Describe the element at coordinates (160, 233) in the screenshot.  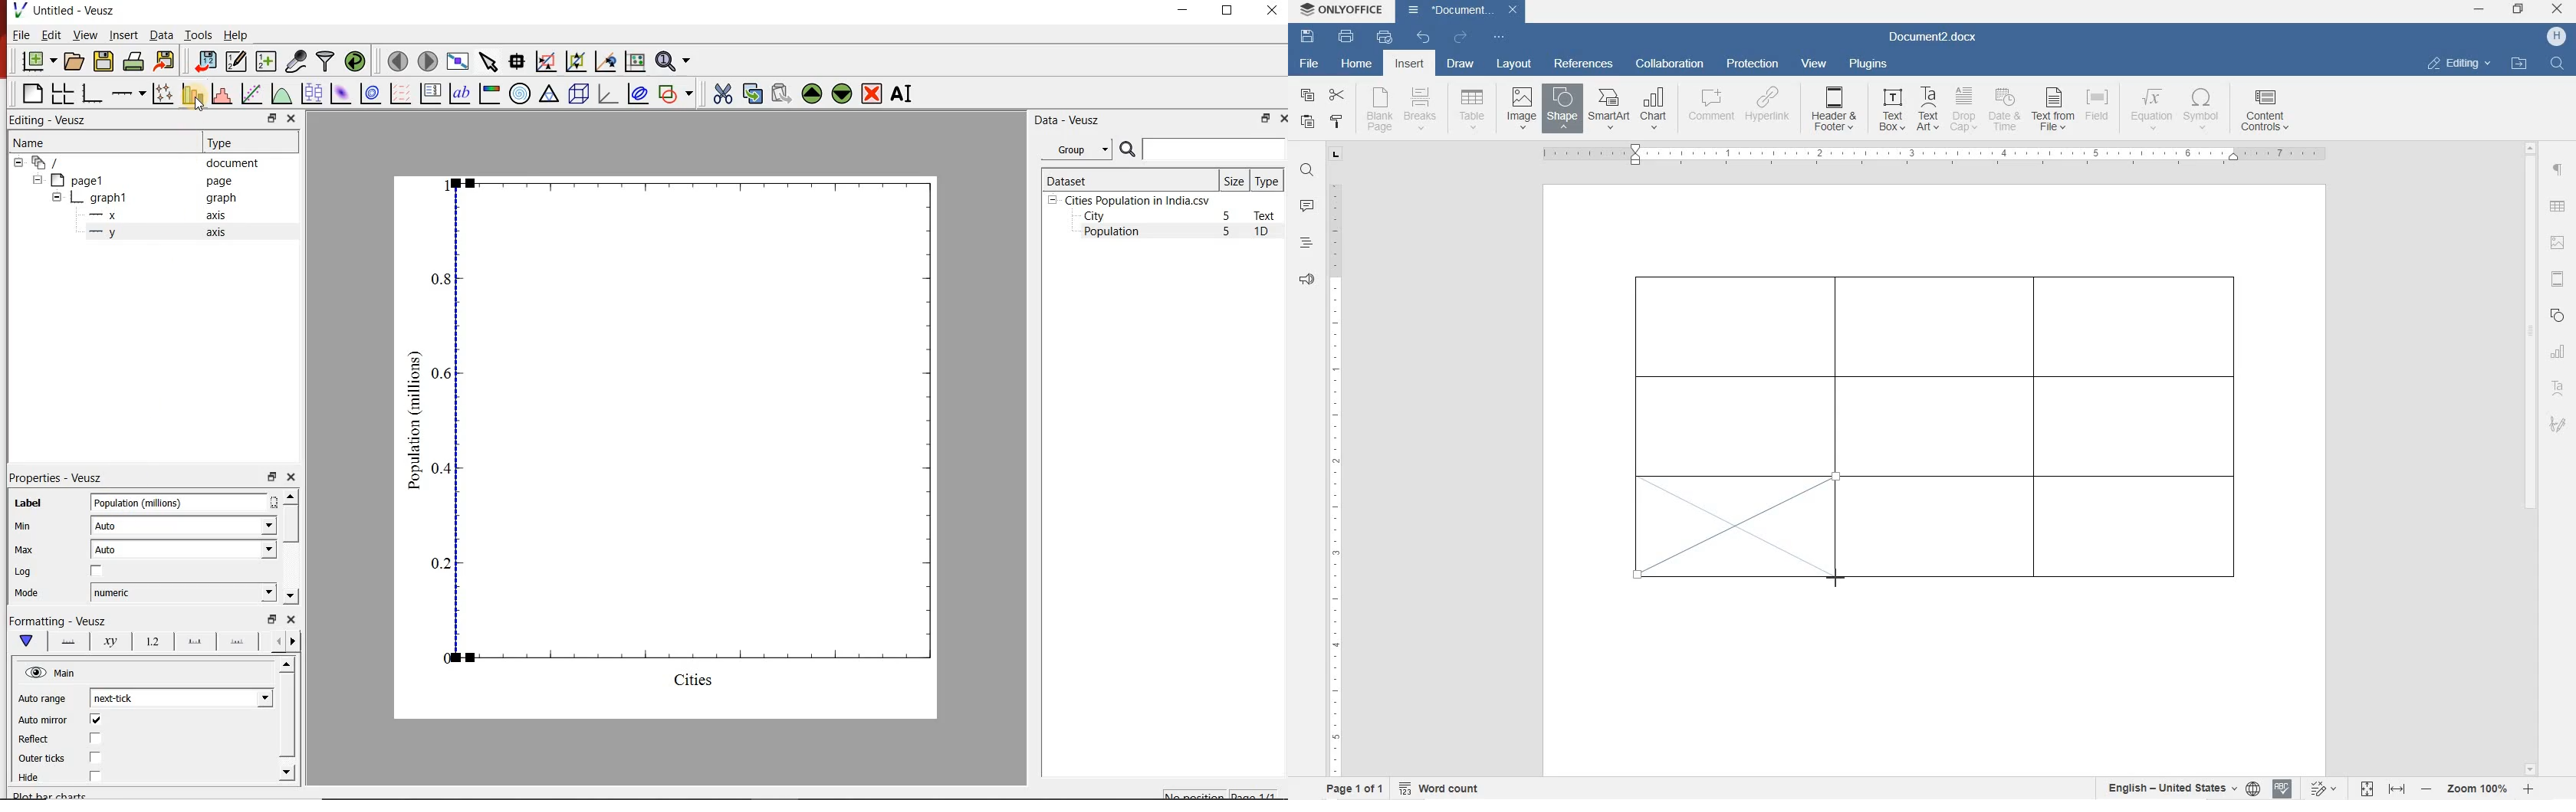
I see `y axis` at that location.